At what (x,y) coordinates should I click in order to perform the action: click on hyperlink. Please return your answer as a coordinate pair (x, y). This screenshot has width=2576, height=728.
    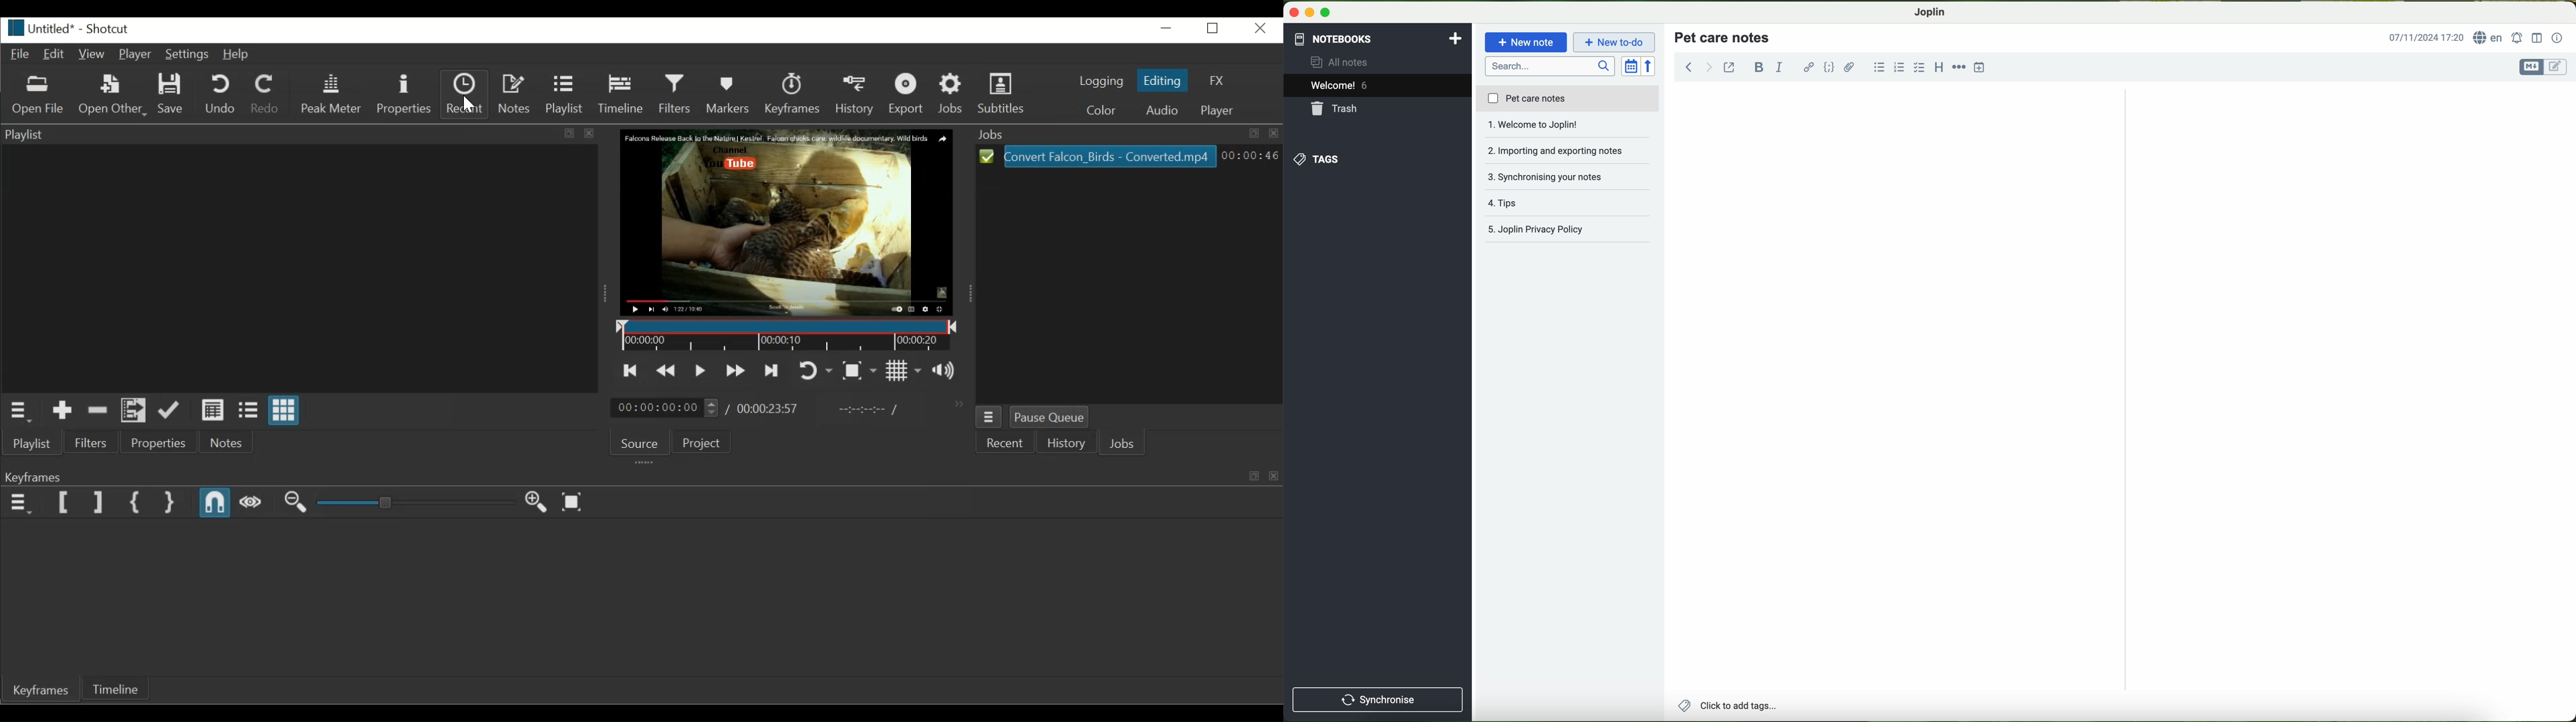
    Looking at the image, I should click on (1810, 68).